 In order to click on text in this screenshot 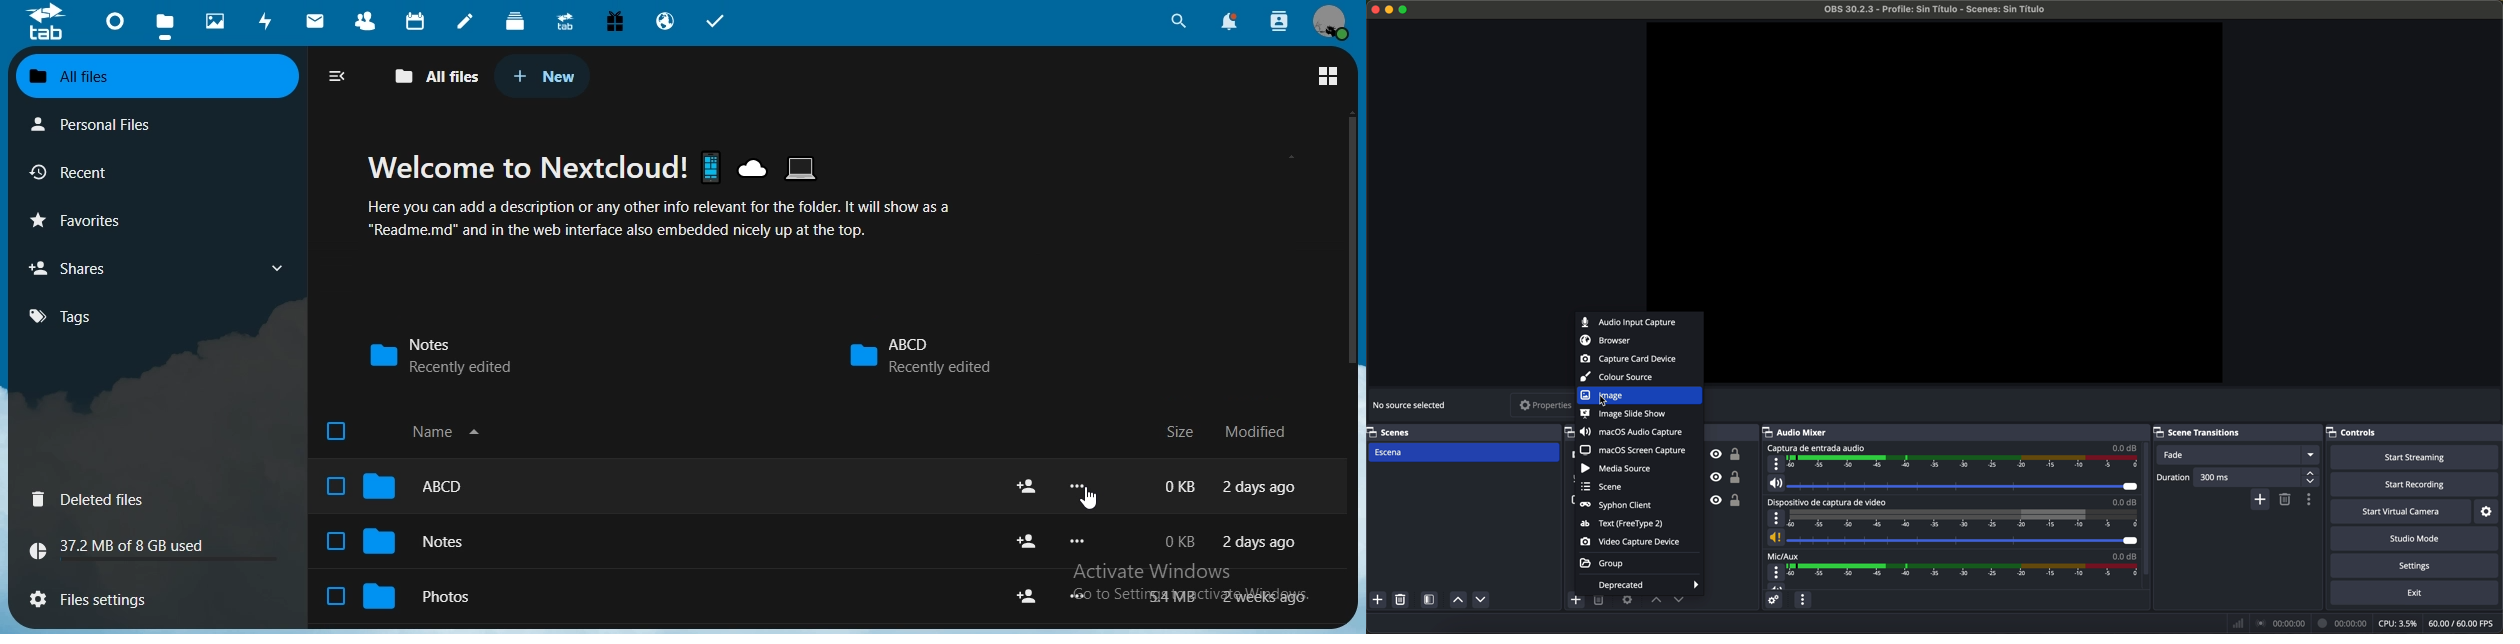, I will do `click(668, 203)`.